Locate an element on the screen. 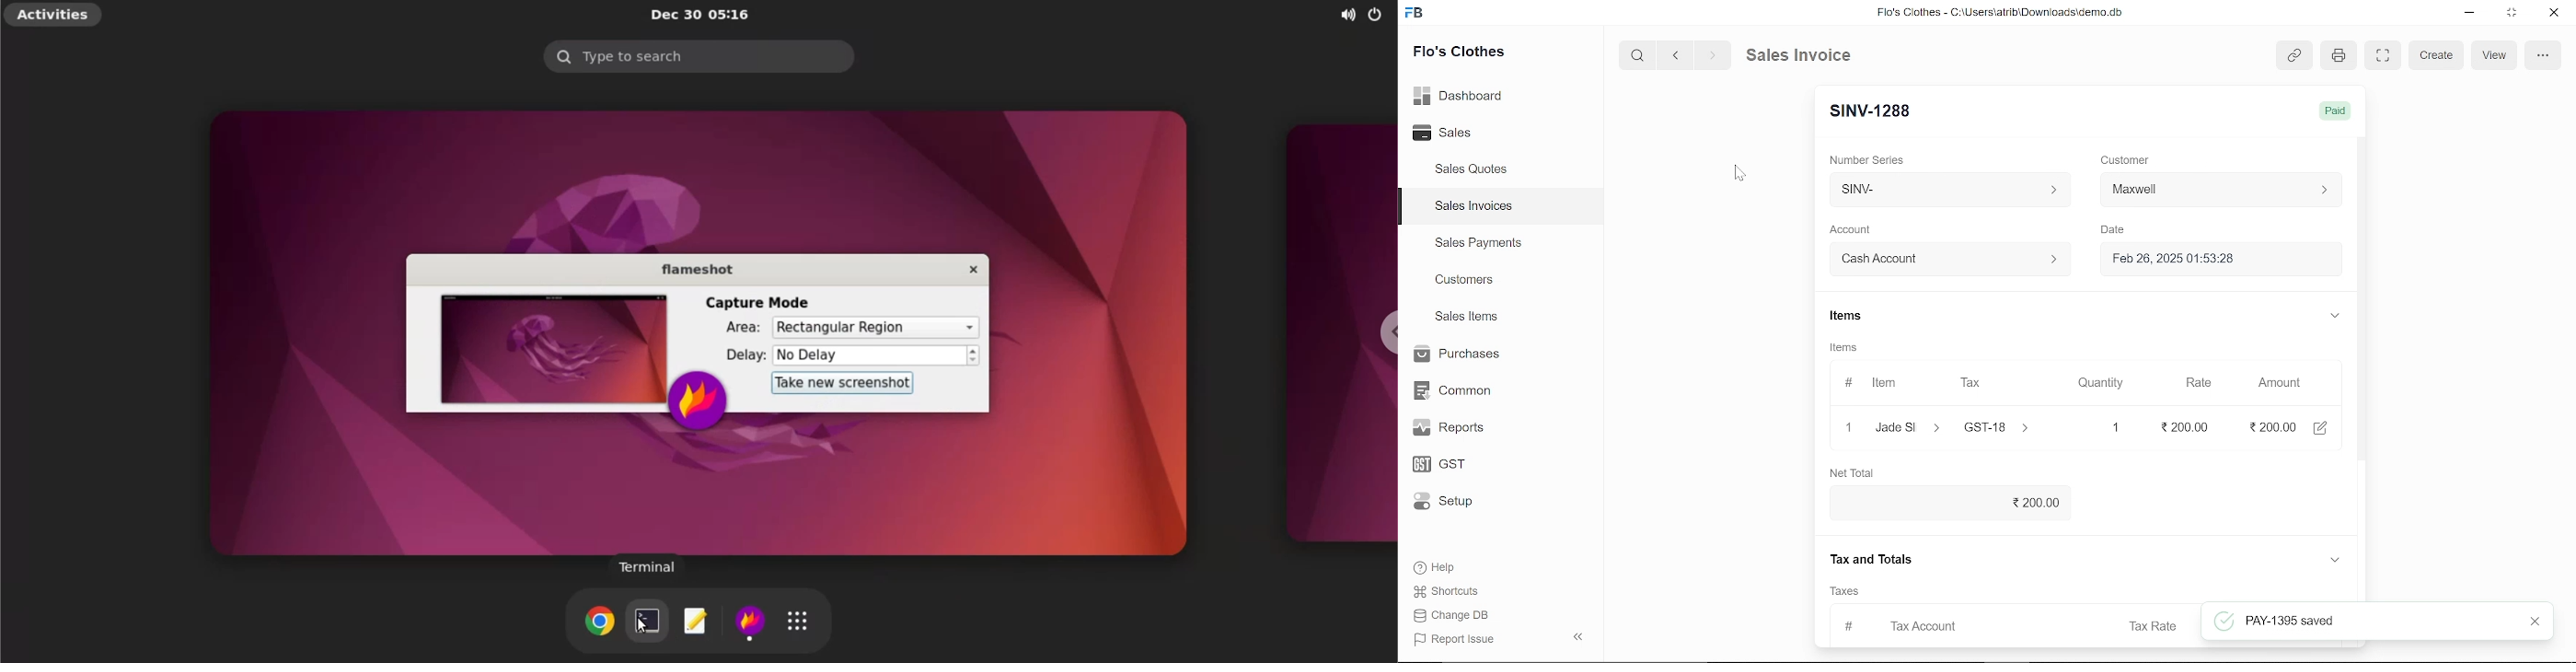 The width and height of the screenshot is (2576, 672). frappe books is located at coordinates (1415, 15).